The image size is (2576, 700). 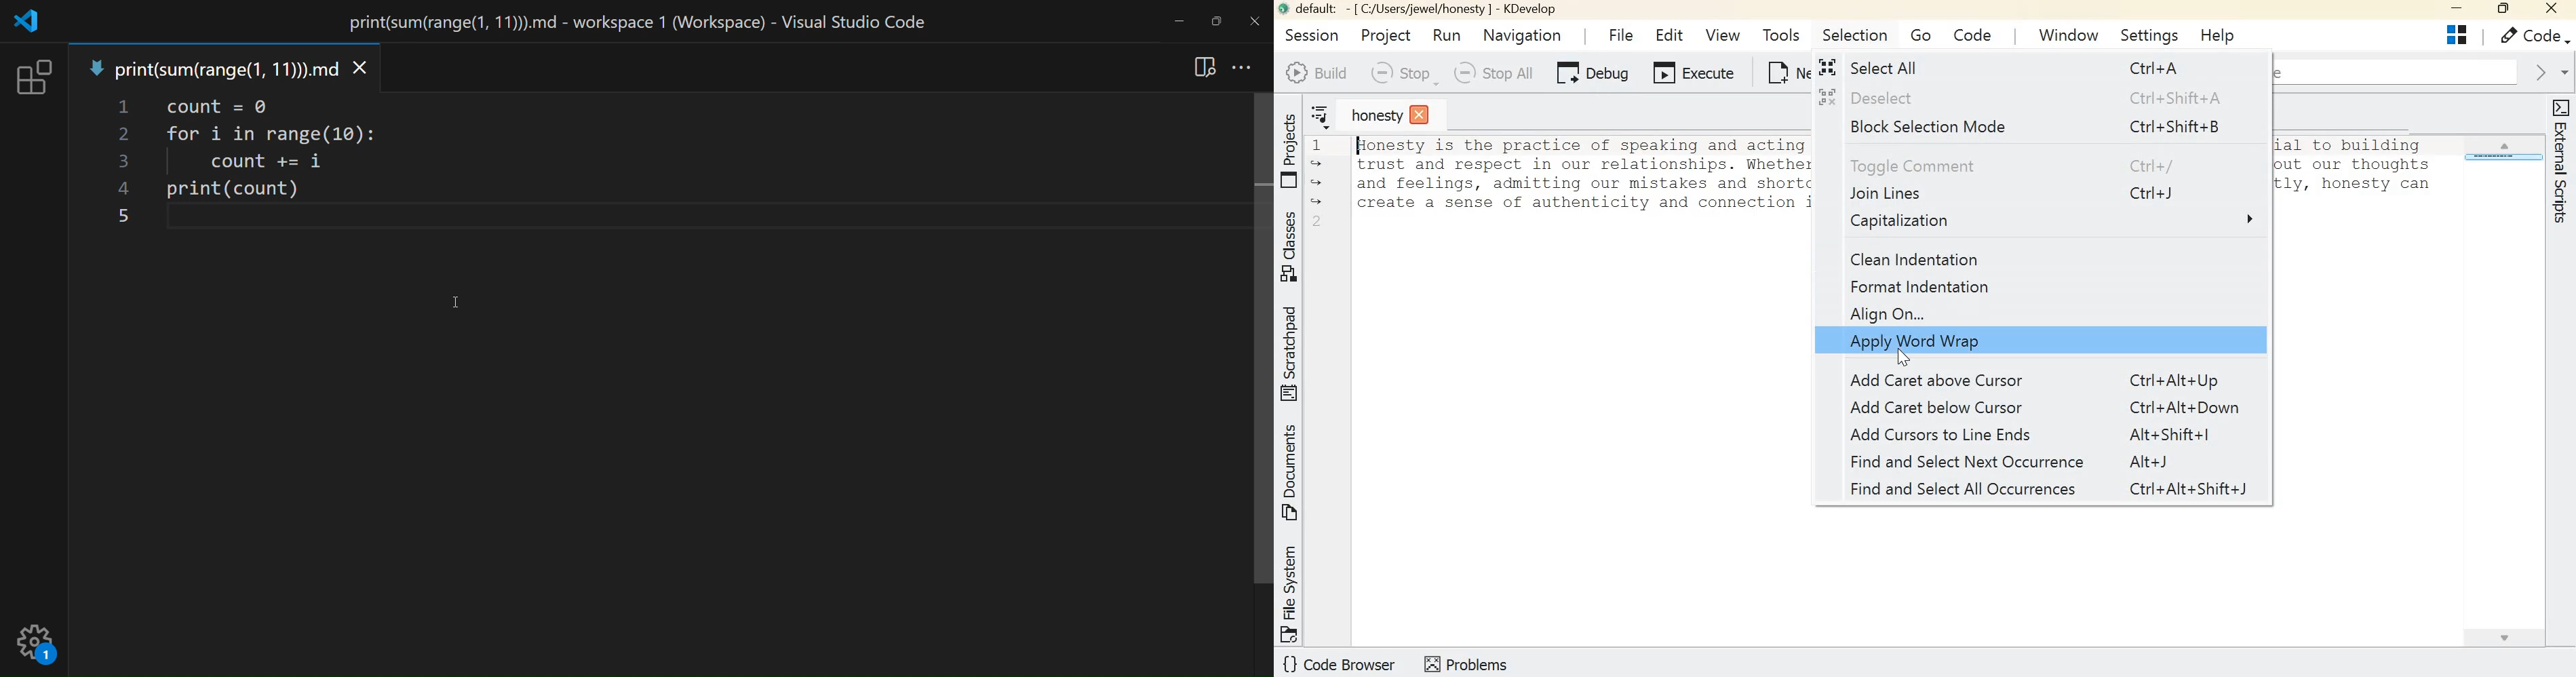 I want to click on Add cursors to Line ends, so click(x=2033, y=435).